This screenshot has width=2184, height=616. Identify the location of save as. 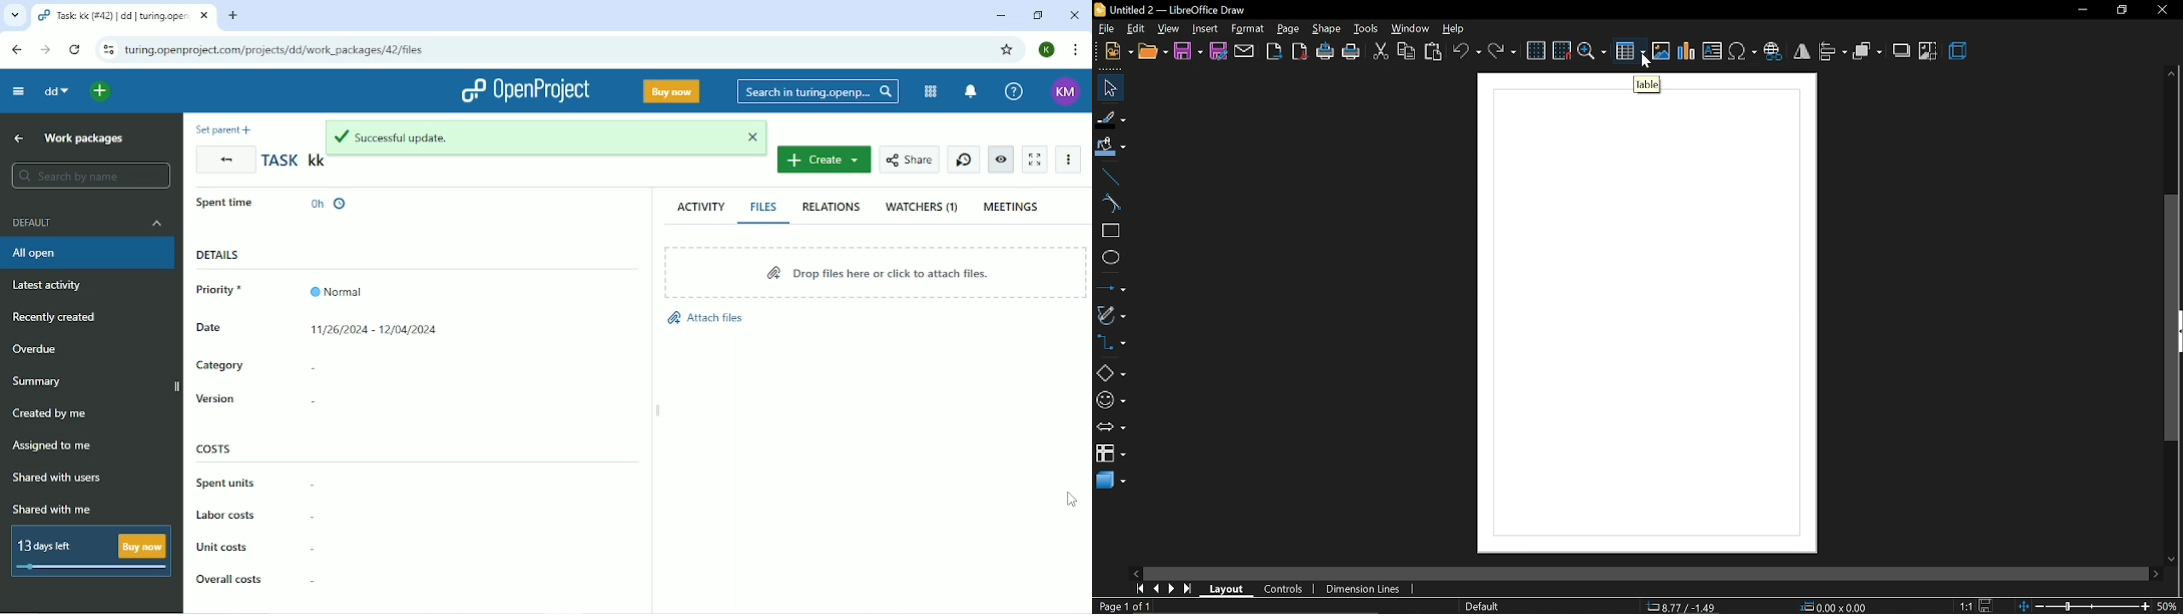
(1217, 50).